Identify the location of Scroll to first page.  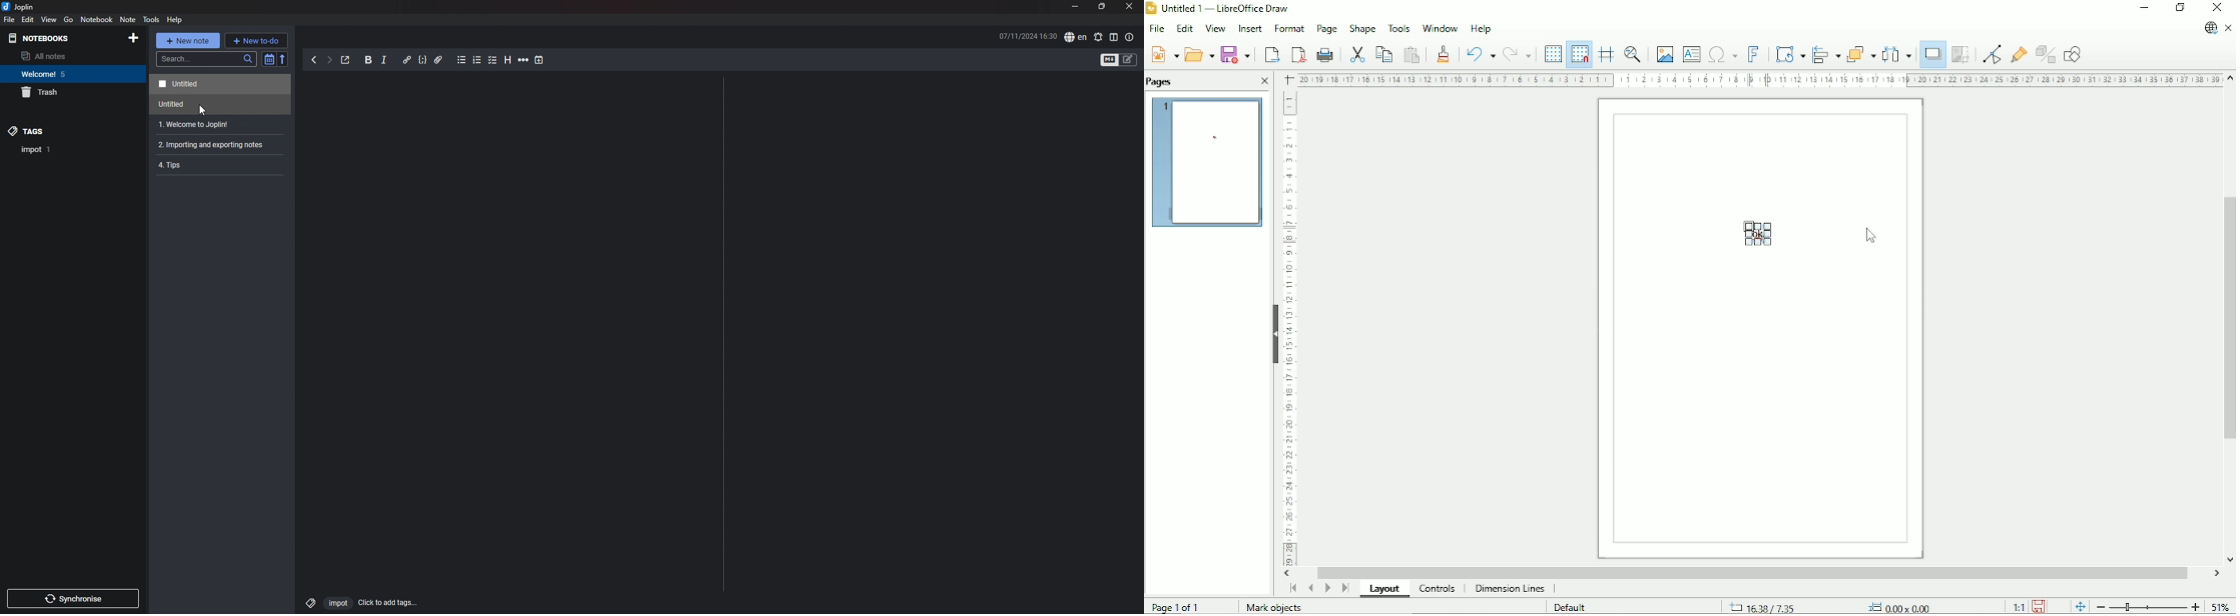
(1292, 588).